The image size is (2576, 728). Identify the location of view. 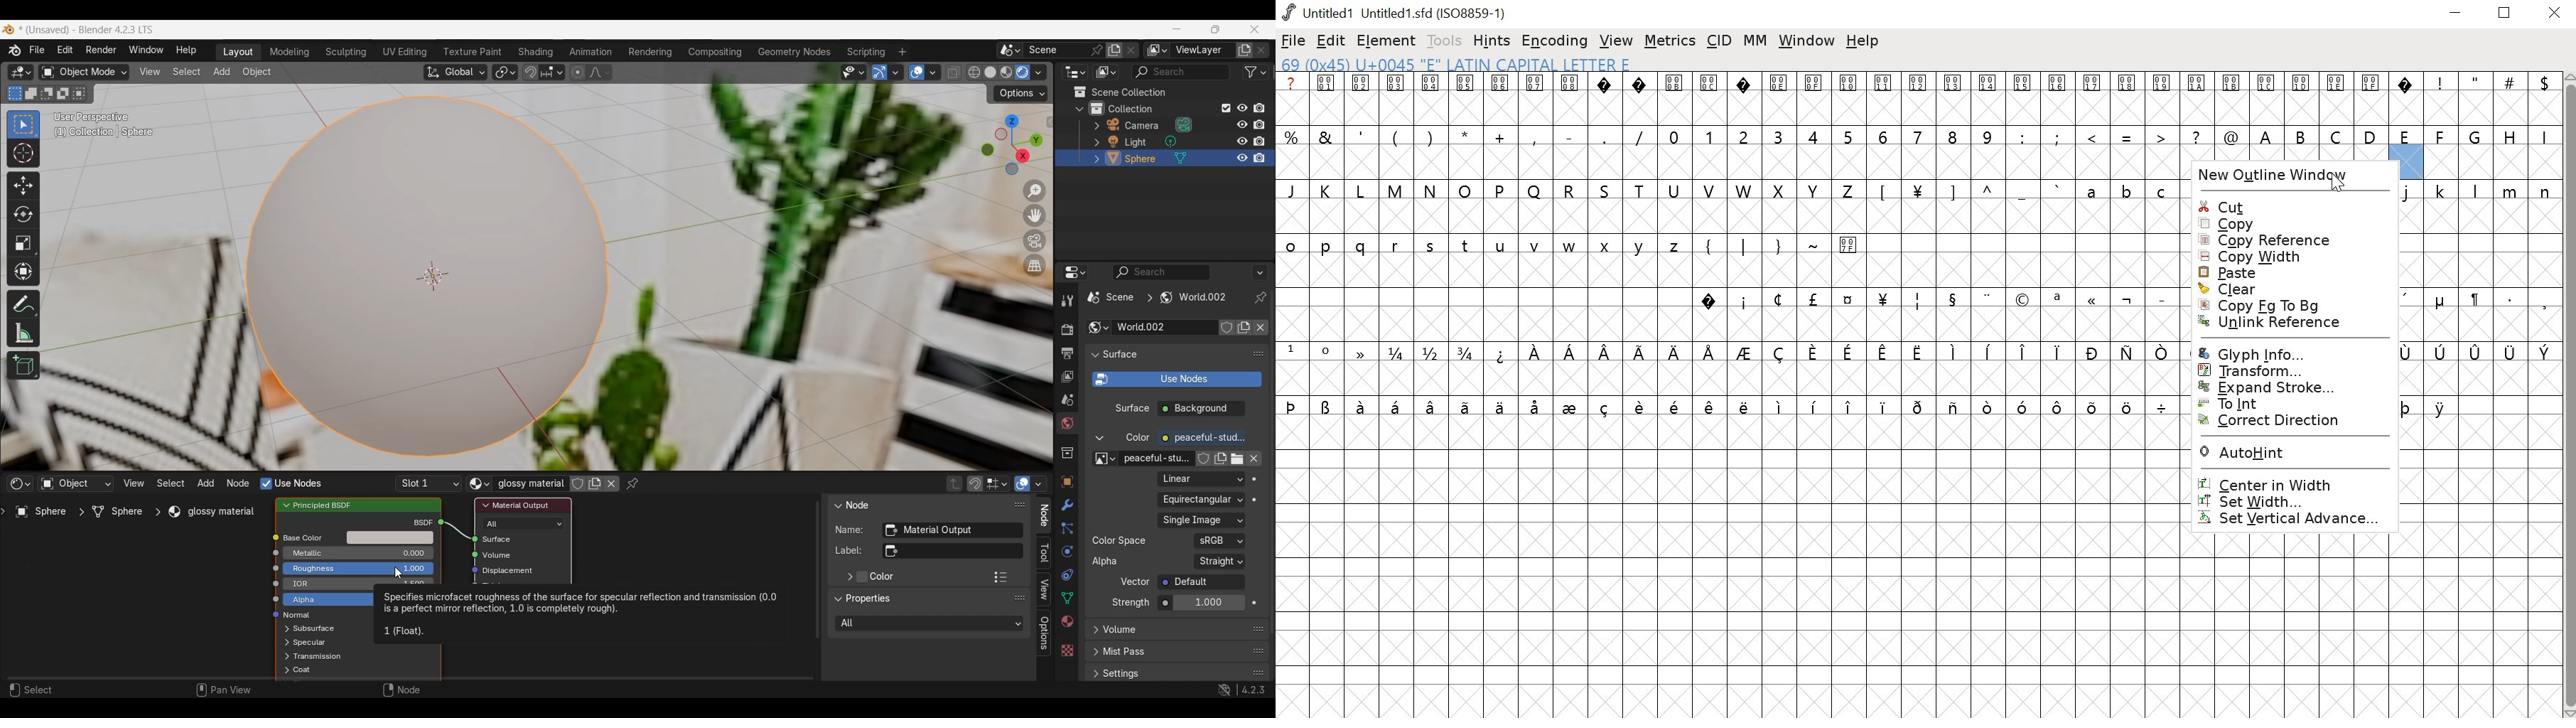
(1617, 41).